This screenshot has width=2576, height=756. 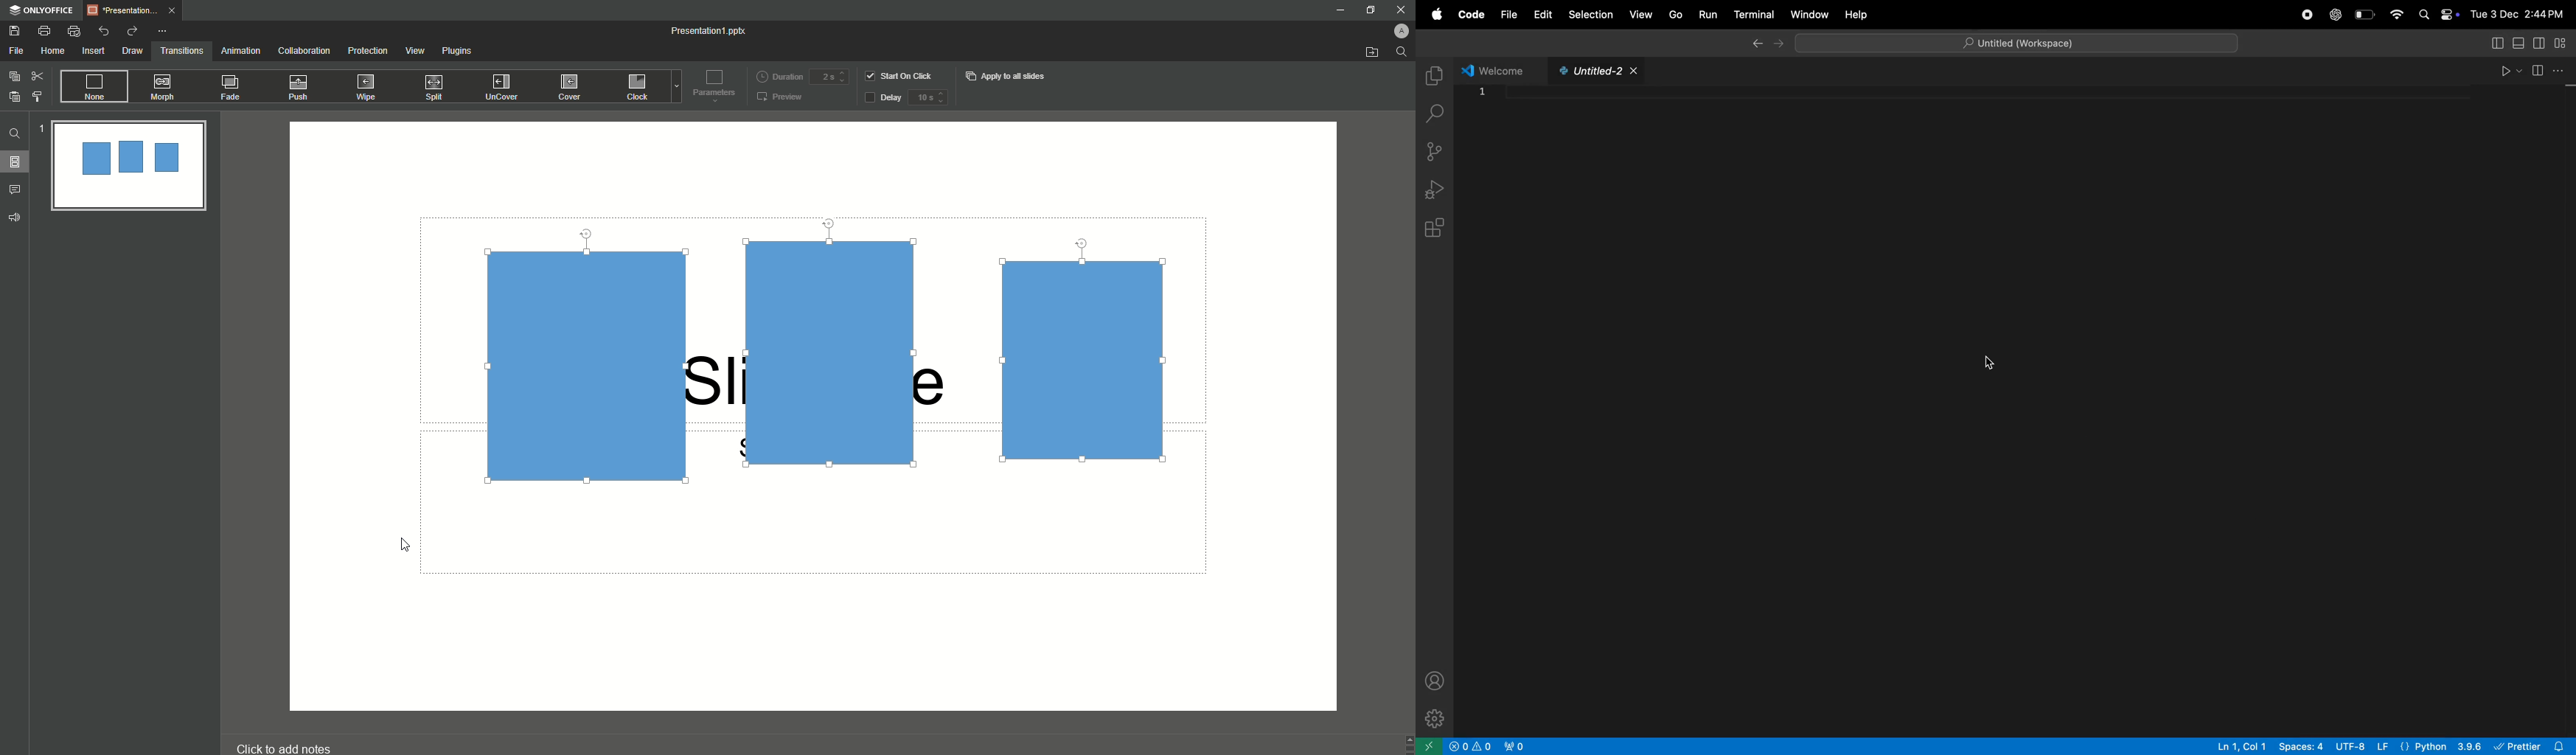 I want to click on None, so click(x=93, y=87).